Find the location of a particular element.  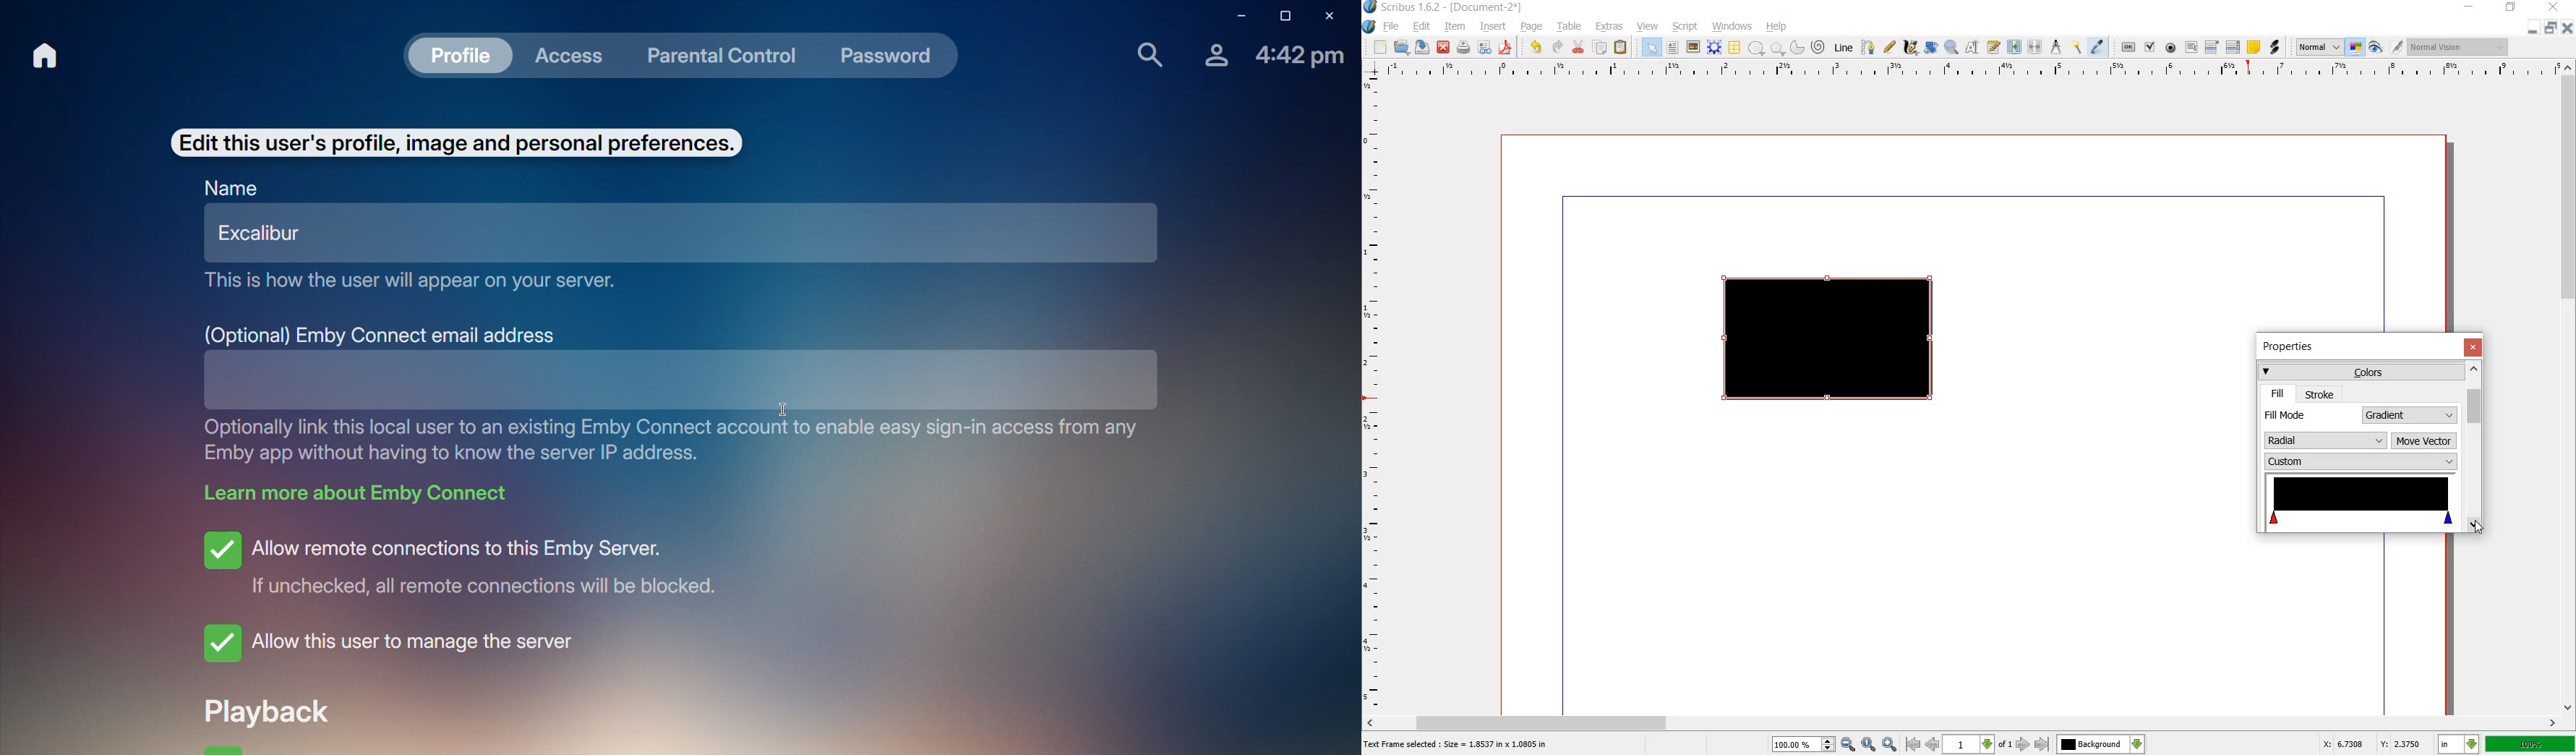

gradient is located at coordinates (2410, 415).